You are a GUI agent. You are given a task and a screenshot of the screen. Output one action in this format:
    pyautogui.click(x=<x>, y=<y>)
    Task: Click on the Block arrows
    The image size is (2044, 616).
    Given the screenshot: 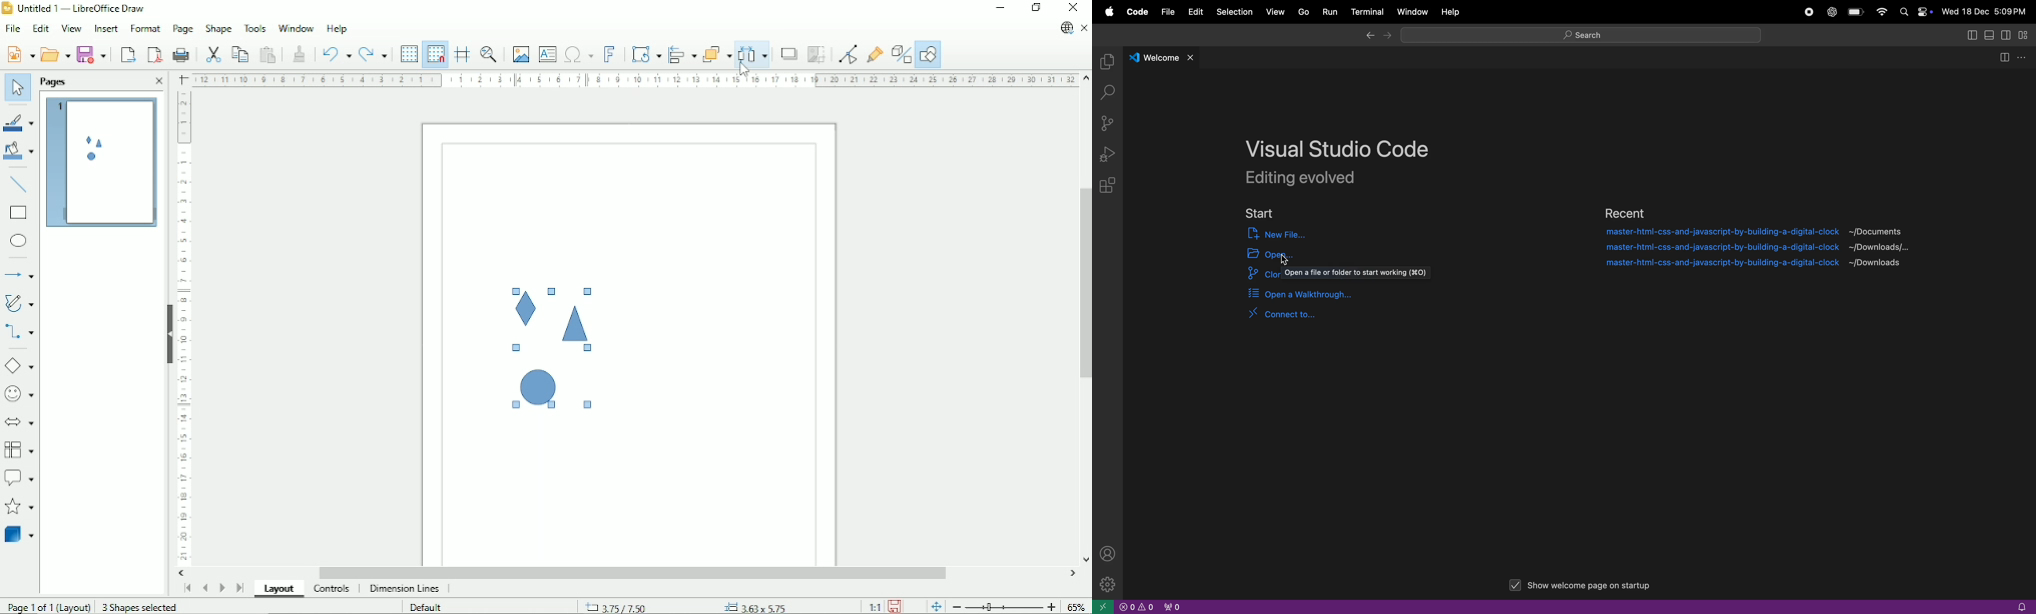 What is the action you would take?
    pyautogui.click(x=20, y=421)
    